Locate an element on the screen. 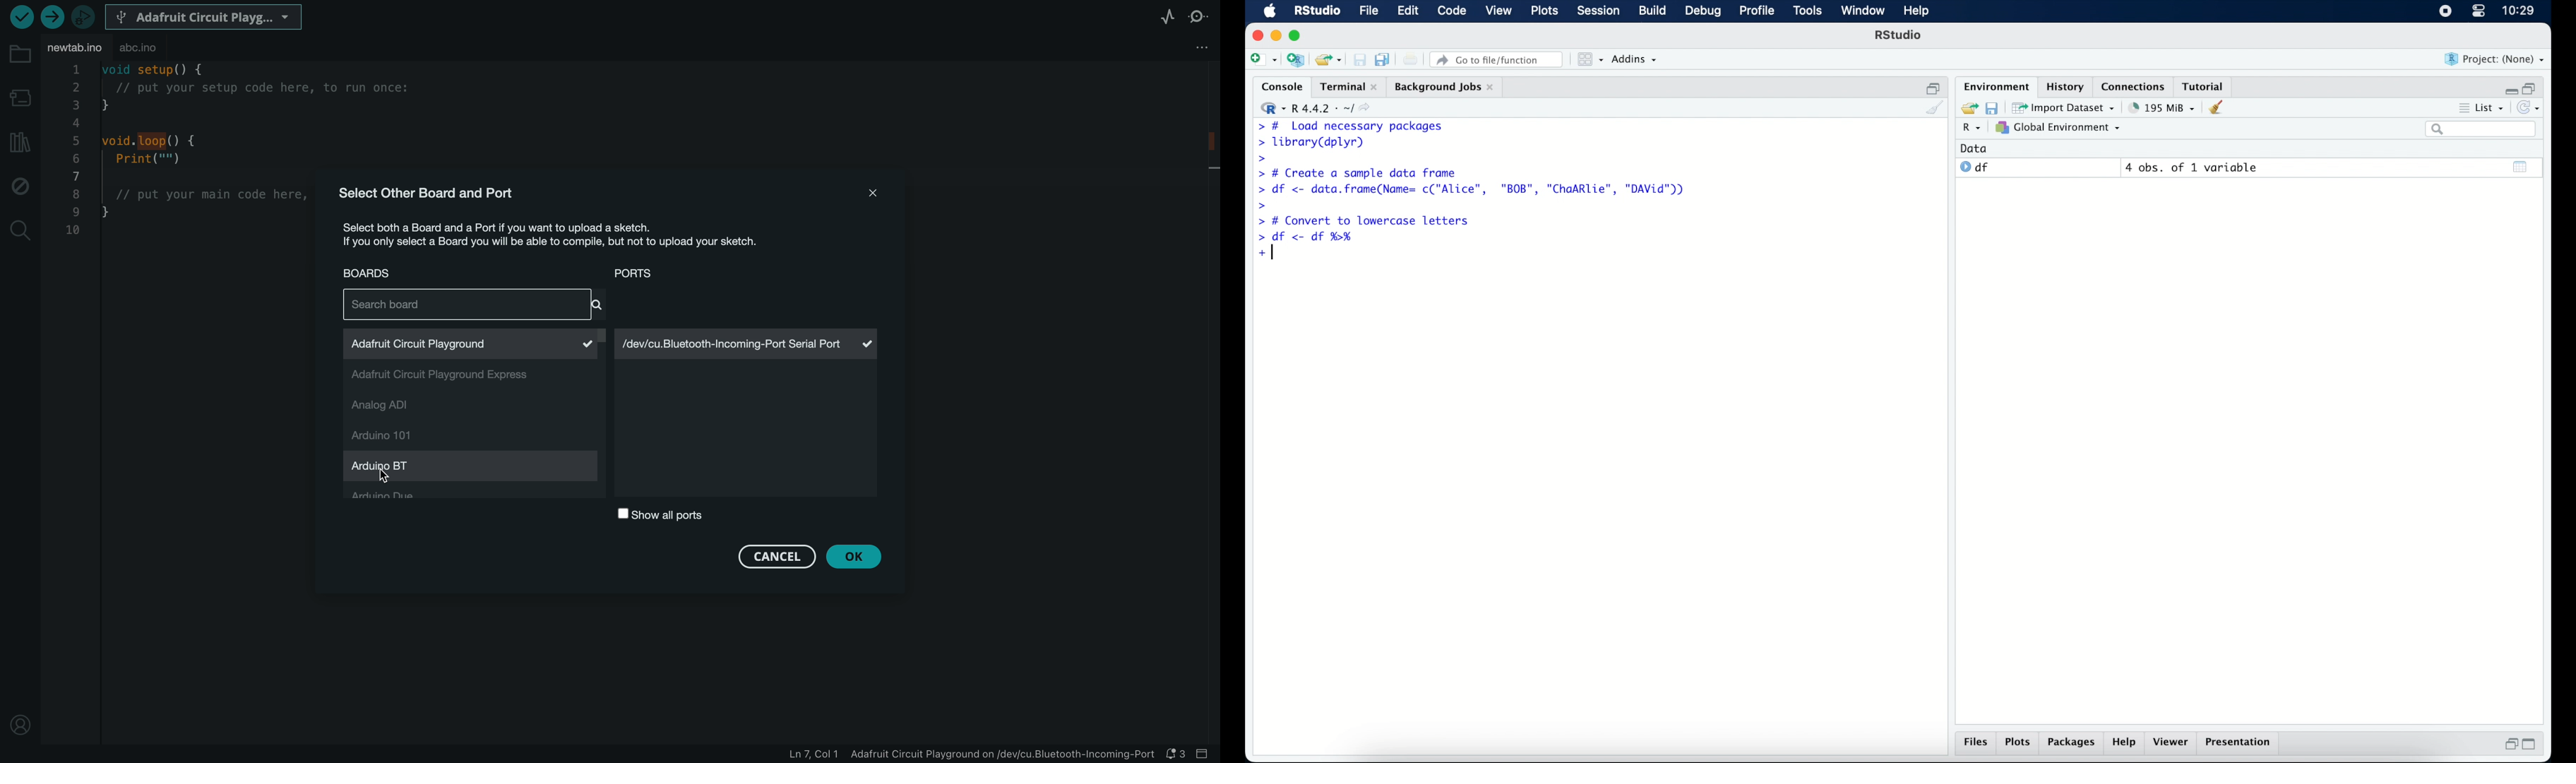 This screenshot has width=2576, height=784. command prompt is located at coordinates (1263, 205).